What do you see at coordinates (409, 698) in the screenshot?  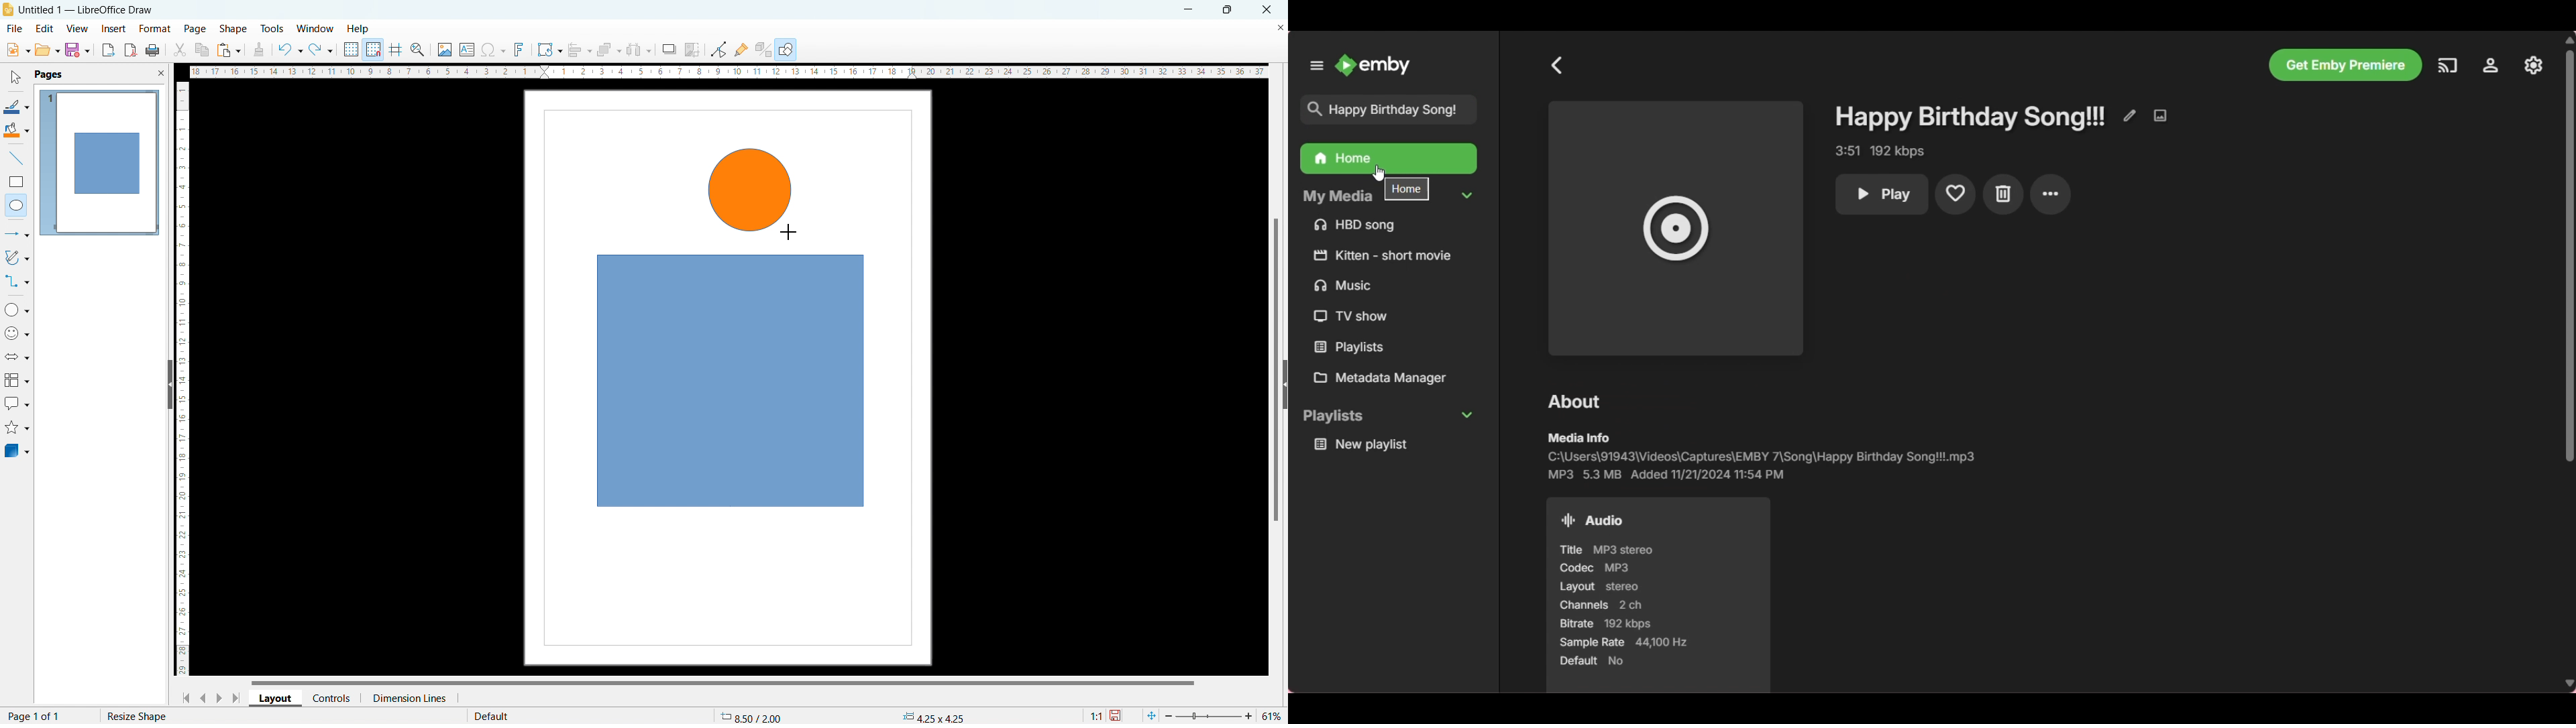 I see `dimension lines` at bounding box center [409, 698].